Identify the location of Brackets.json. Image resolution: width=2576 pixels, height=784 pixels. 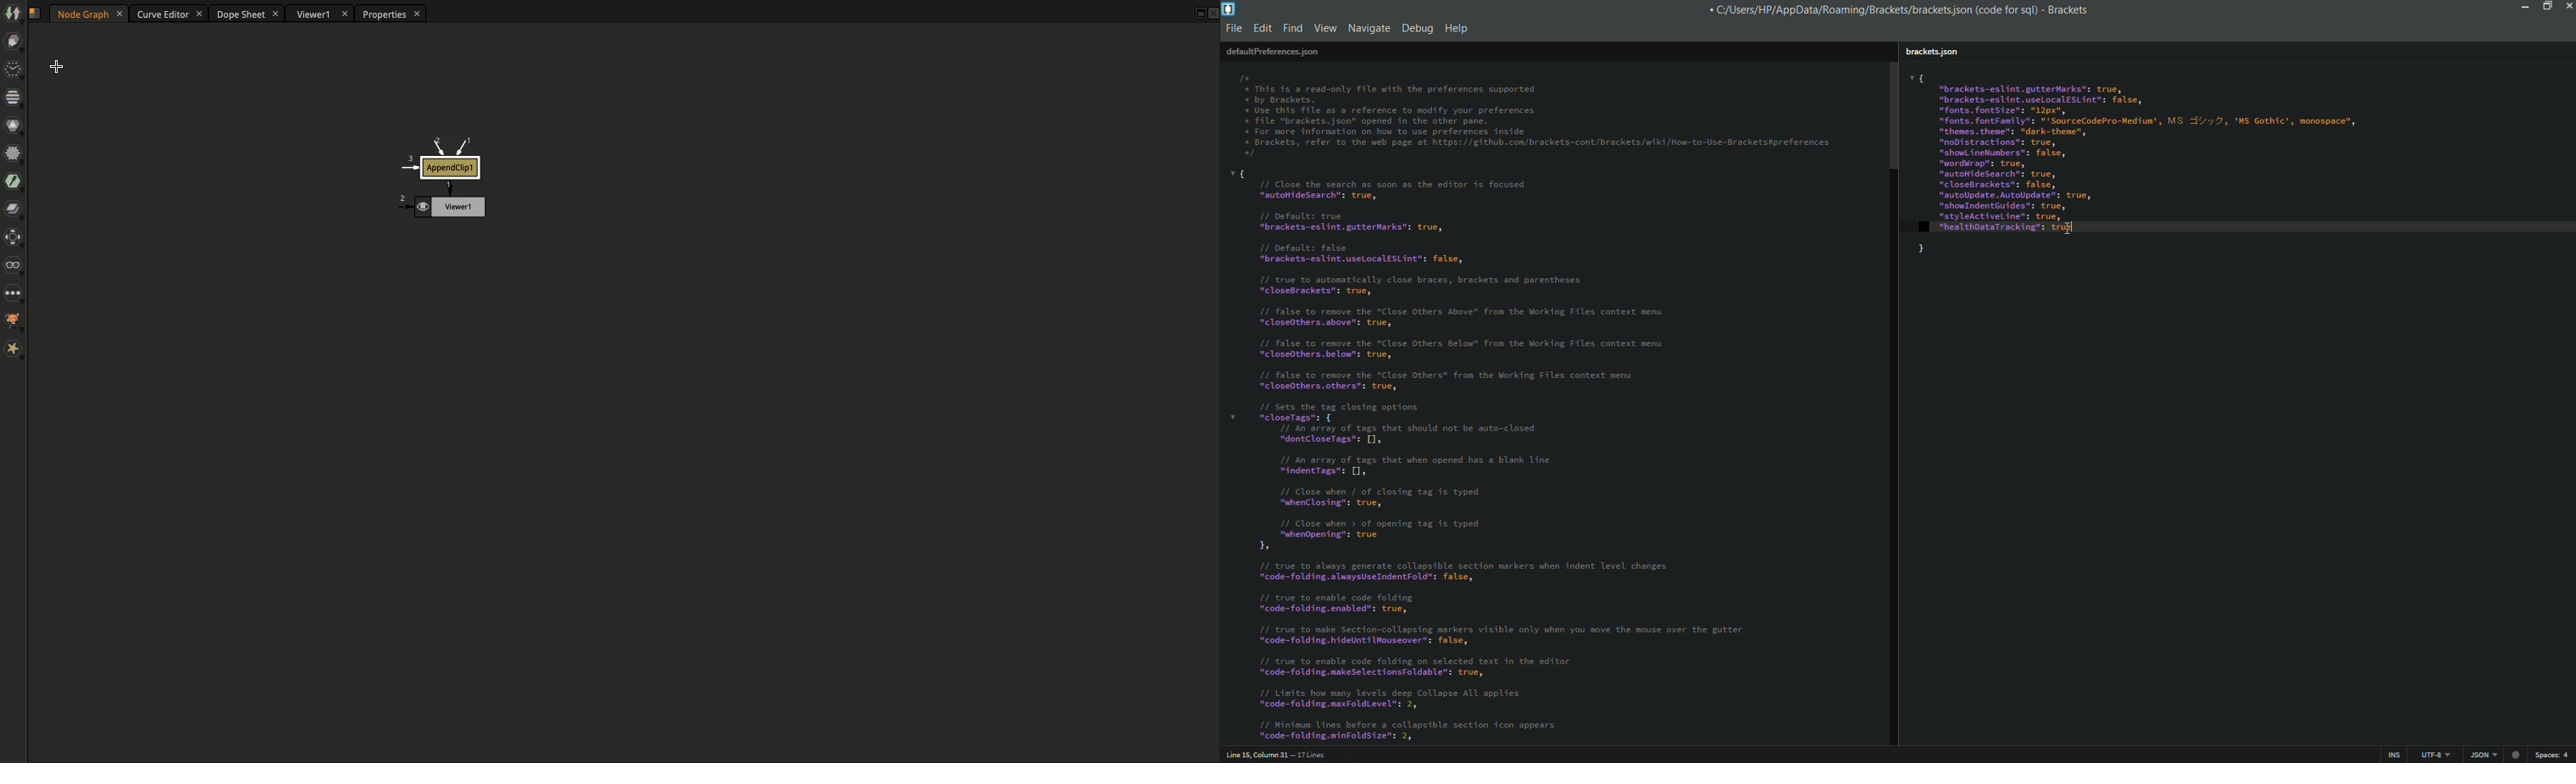
(1933, 52).